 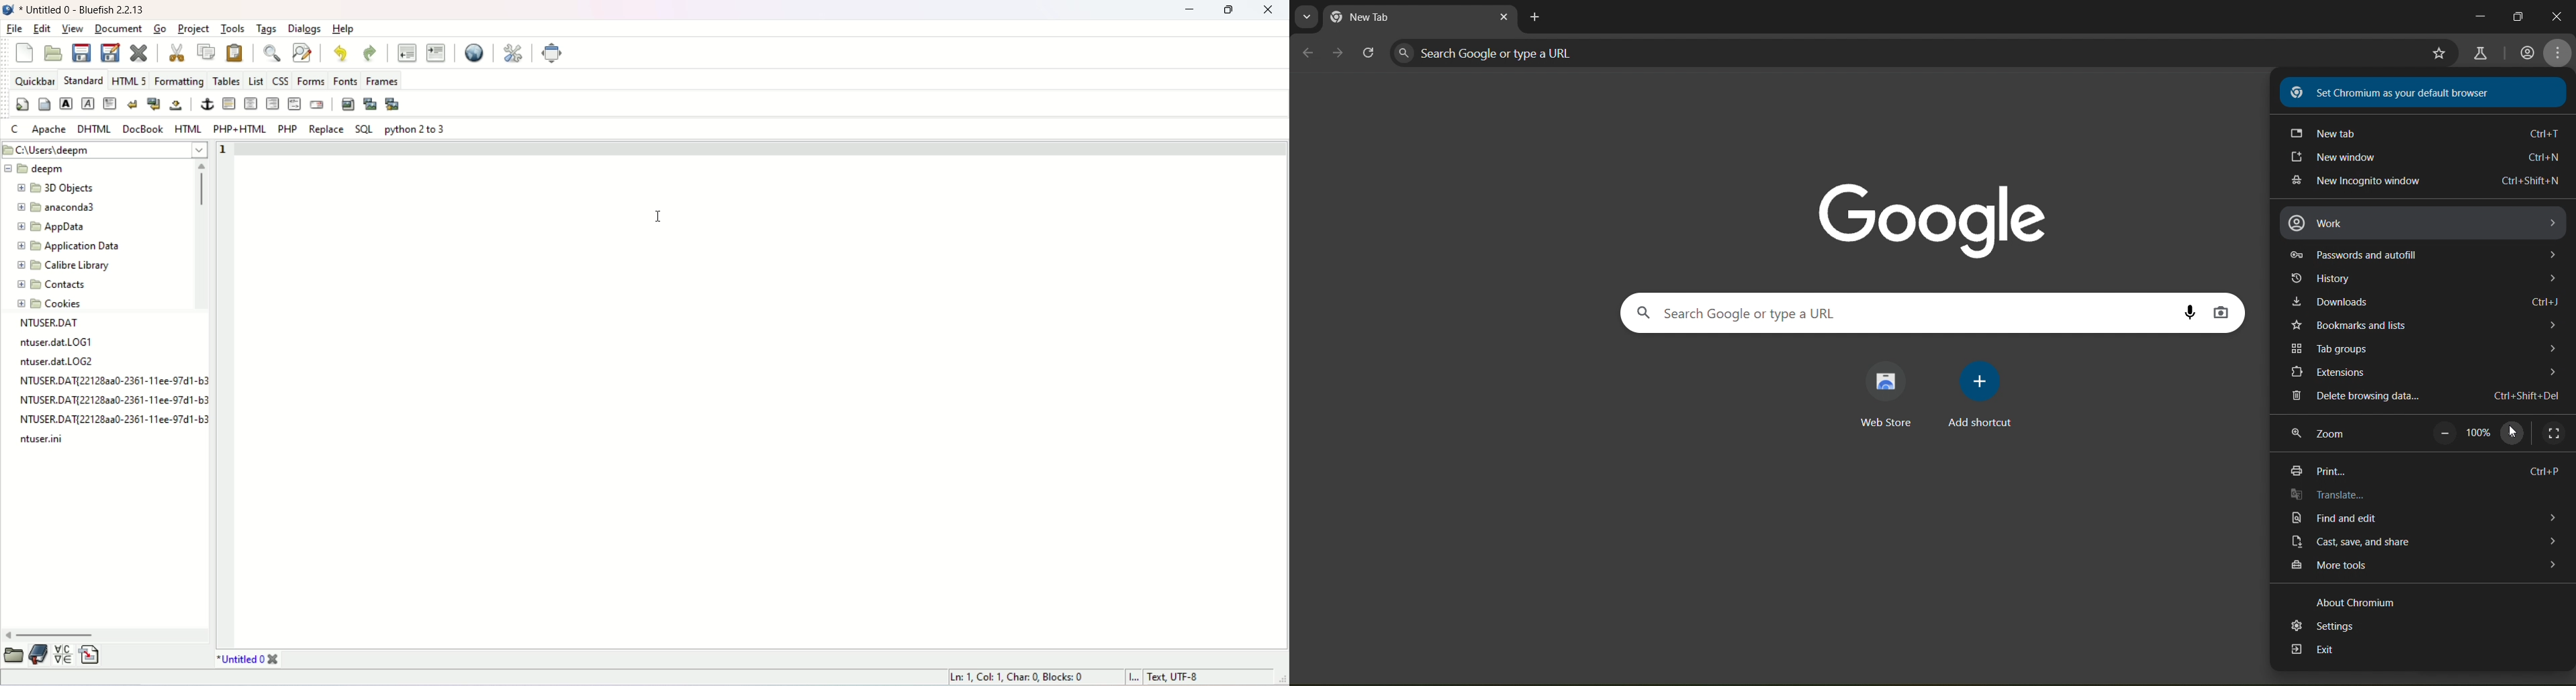 I want to click on current tab, so click(x=1389, y=18).